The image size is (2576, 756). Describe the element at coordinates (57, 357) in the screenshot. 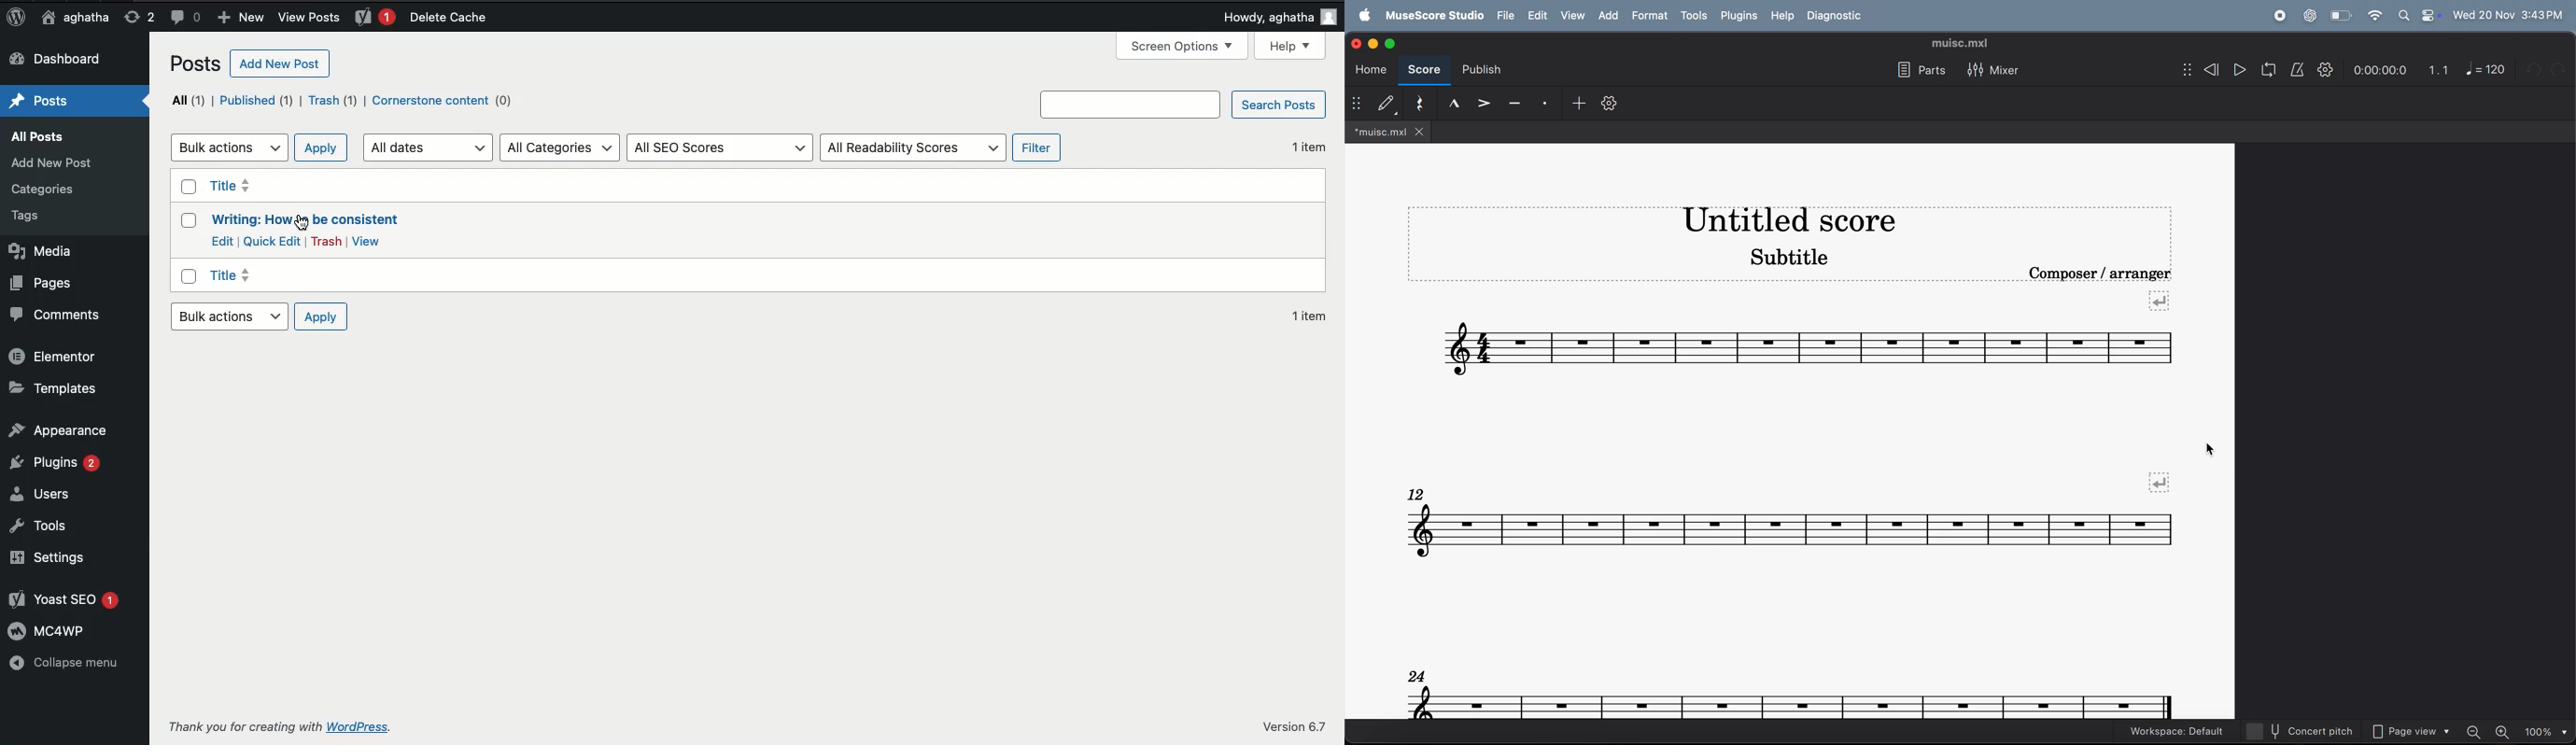

I see `Elementor` at that location.